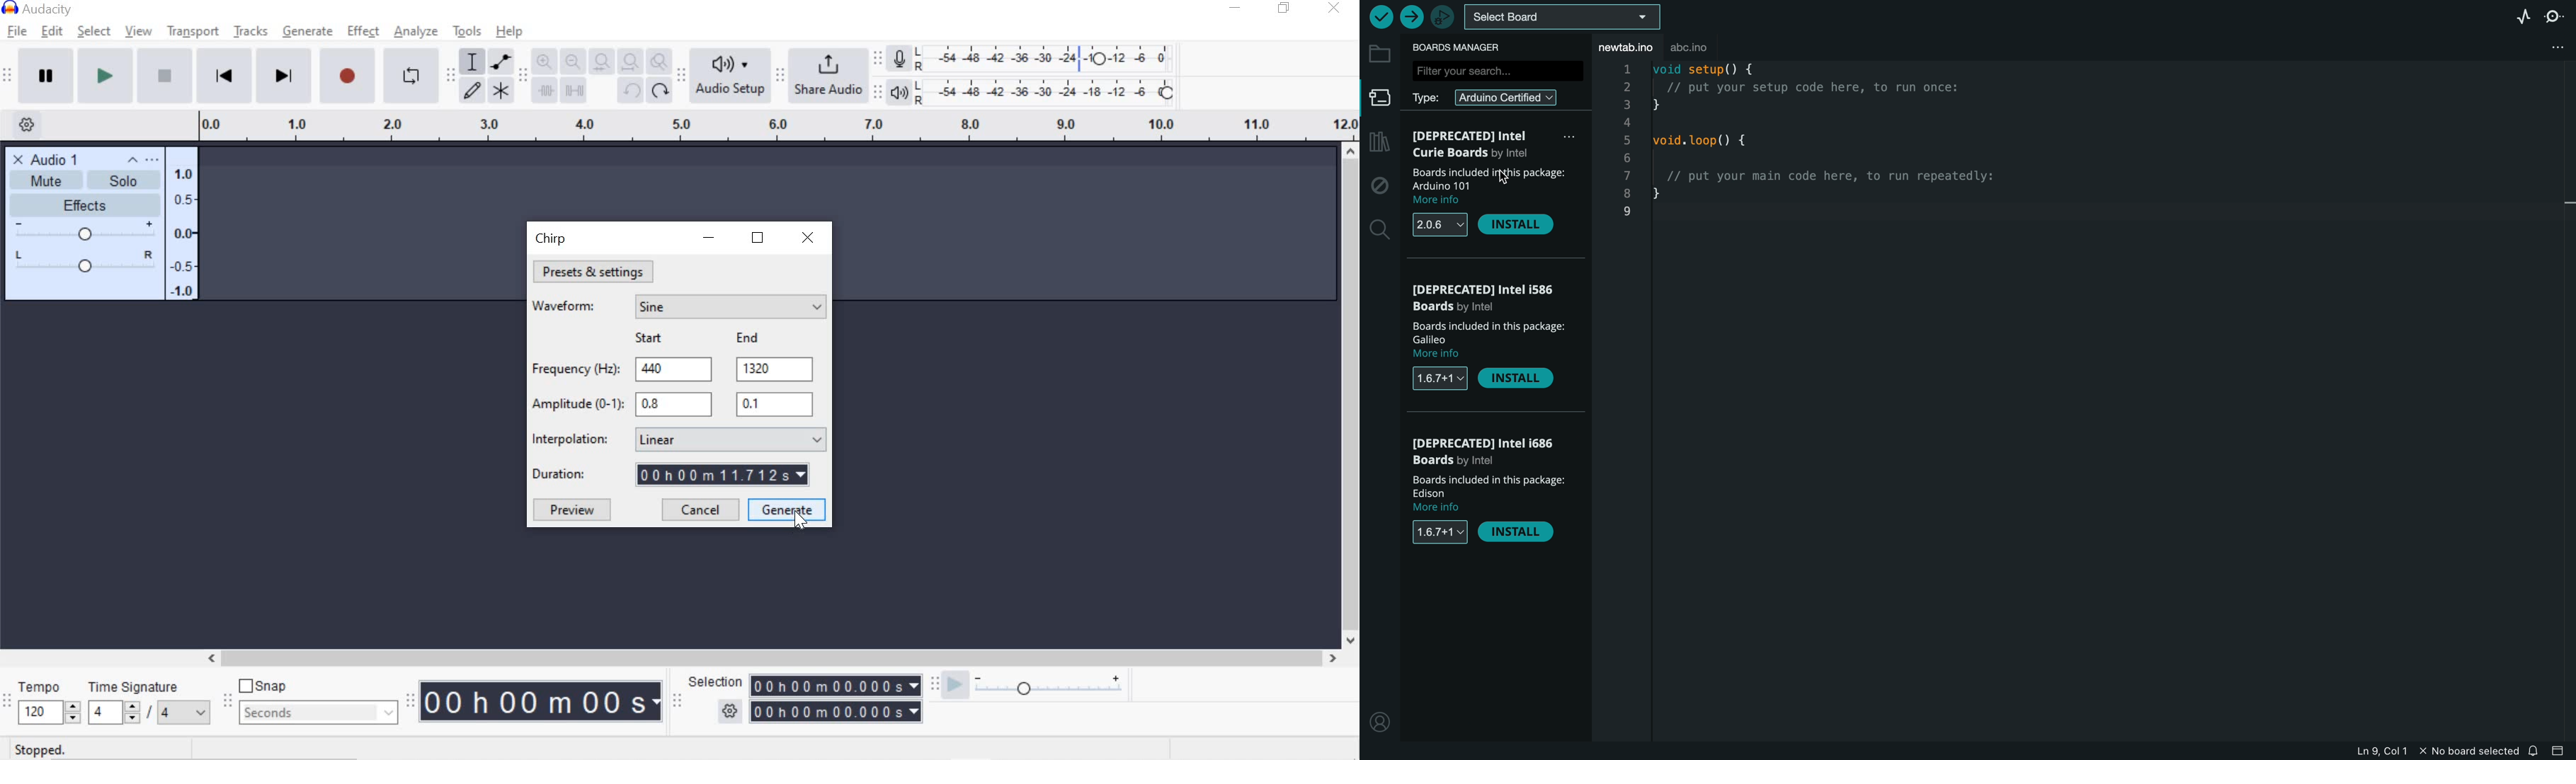  What do you see at coordinates (575, 90) in the screenshot?
I see `silence audio selection` at bounding box center [575, 90].